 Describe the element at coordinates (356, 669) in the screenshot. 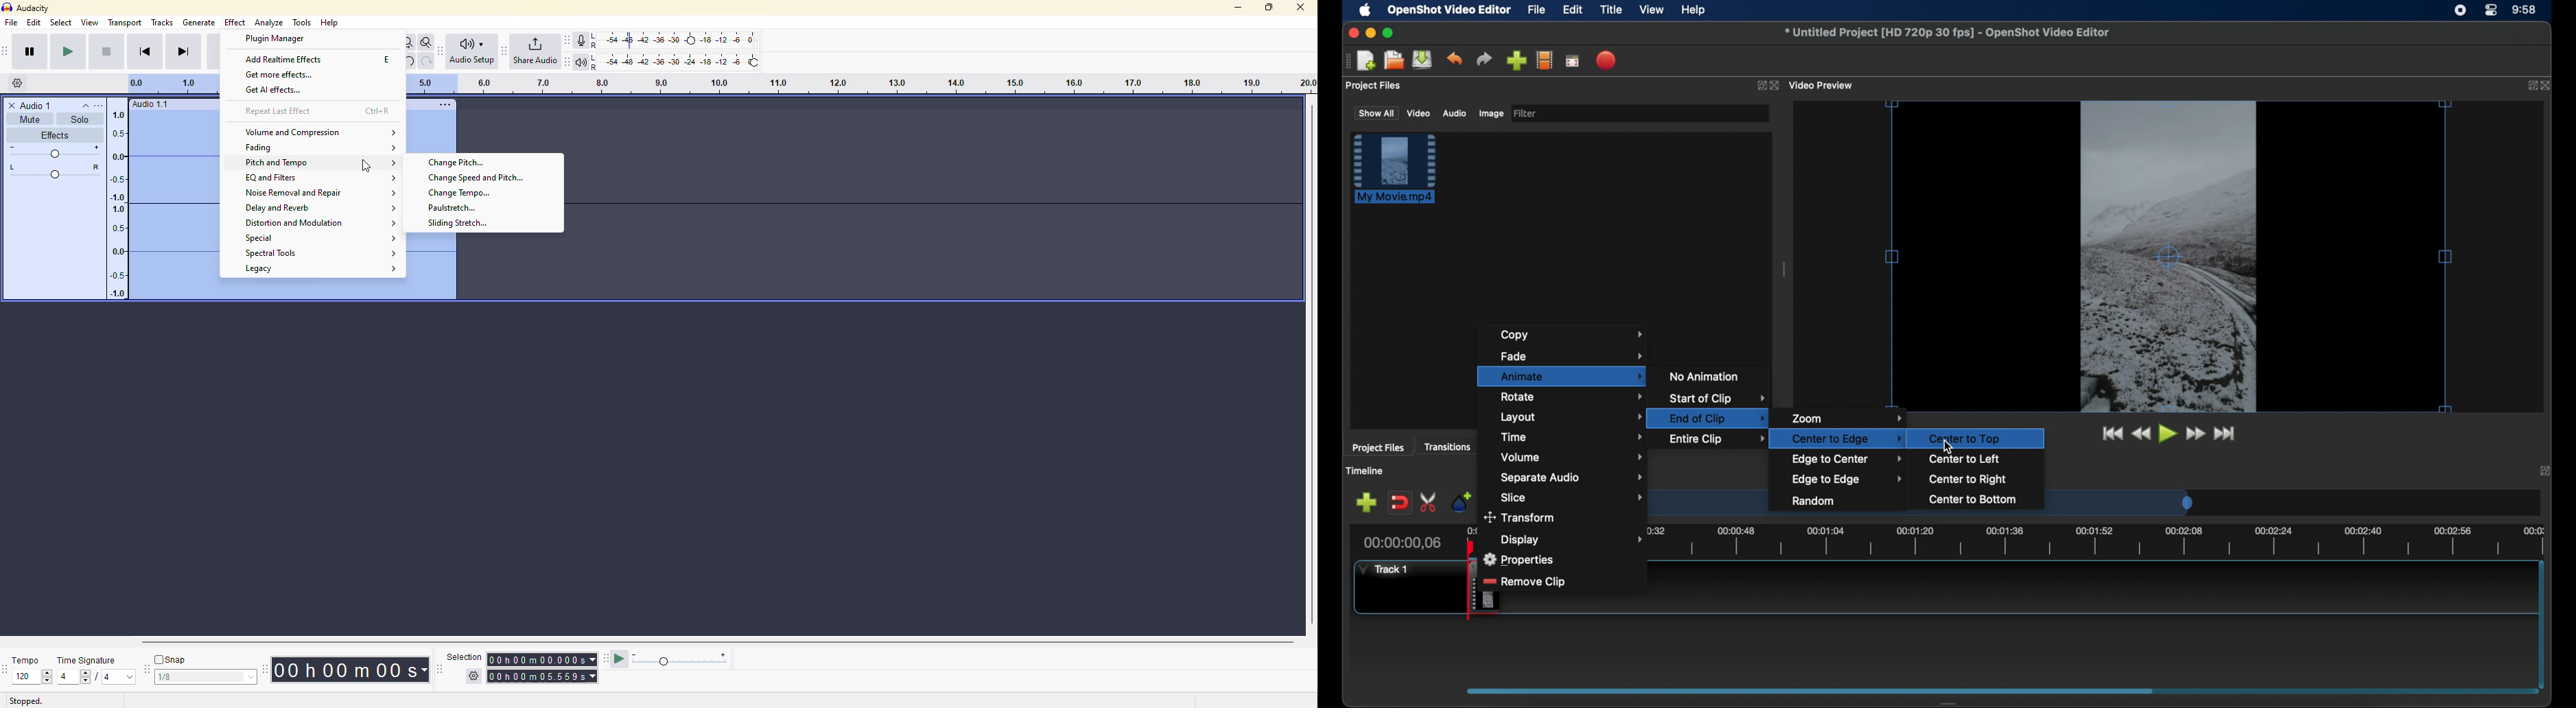

I see `time` at that location.